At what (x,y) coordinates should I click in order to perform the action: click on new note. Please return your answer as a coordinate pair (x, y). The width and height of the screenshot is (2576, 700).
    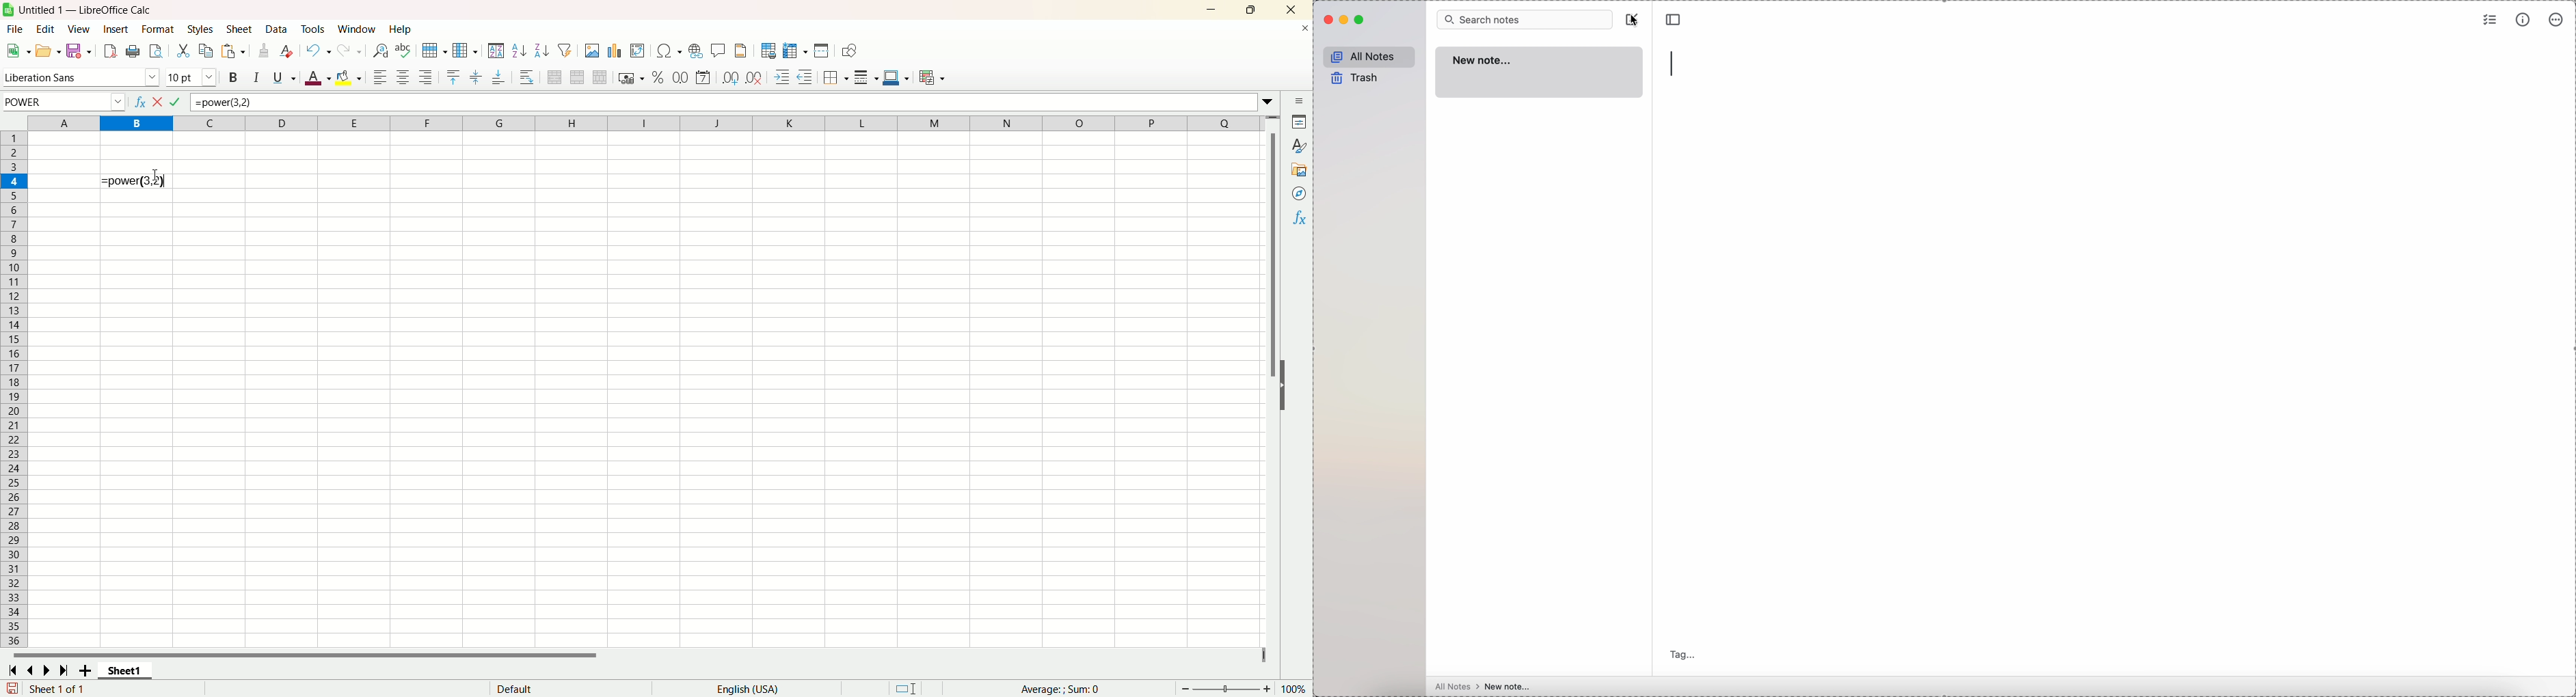
    Looking at the image, I should click on (1540, 74).